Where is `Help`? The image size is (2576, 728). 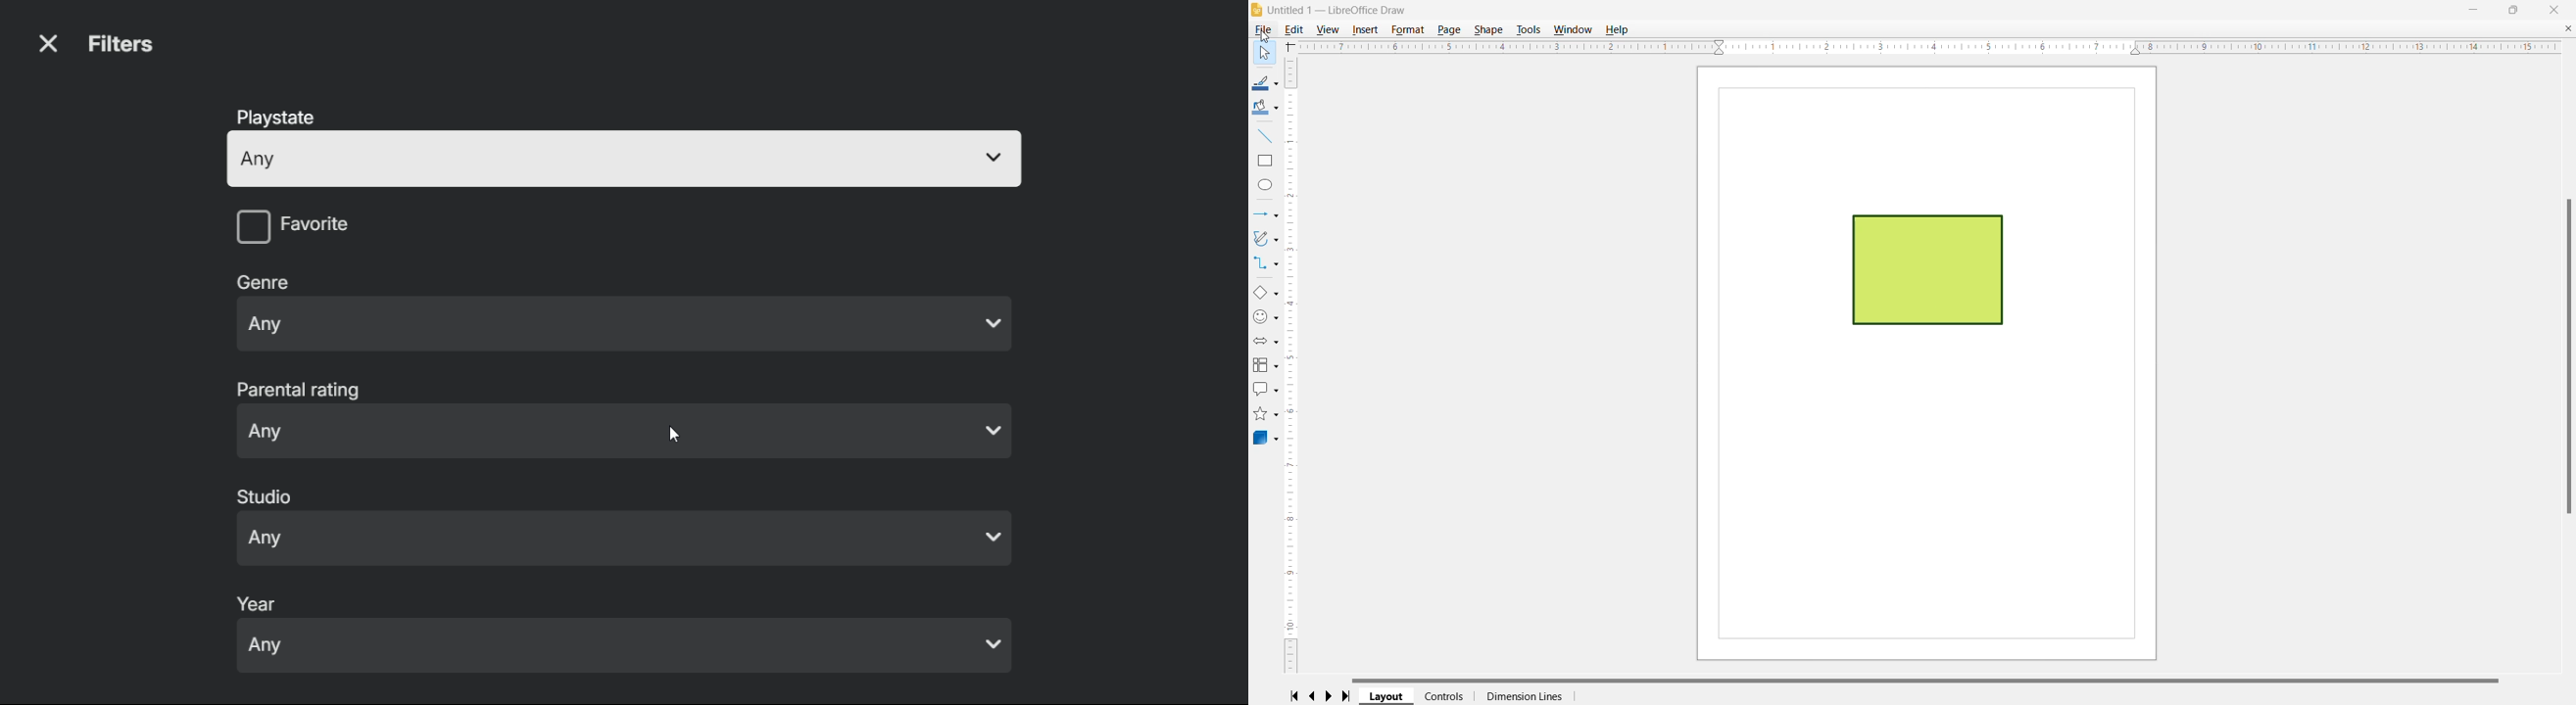
Help is located at coordinates (1262, 53).